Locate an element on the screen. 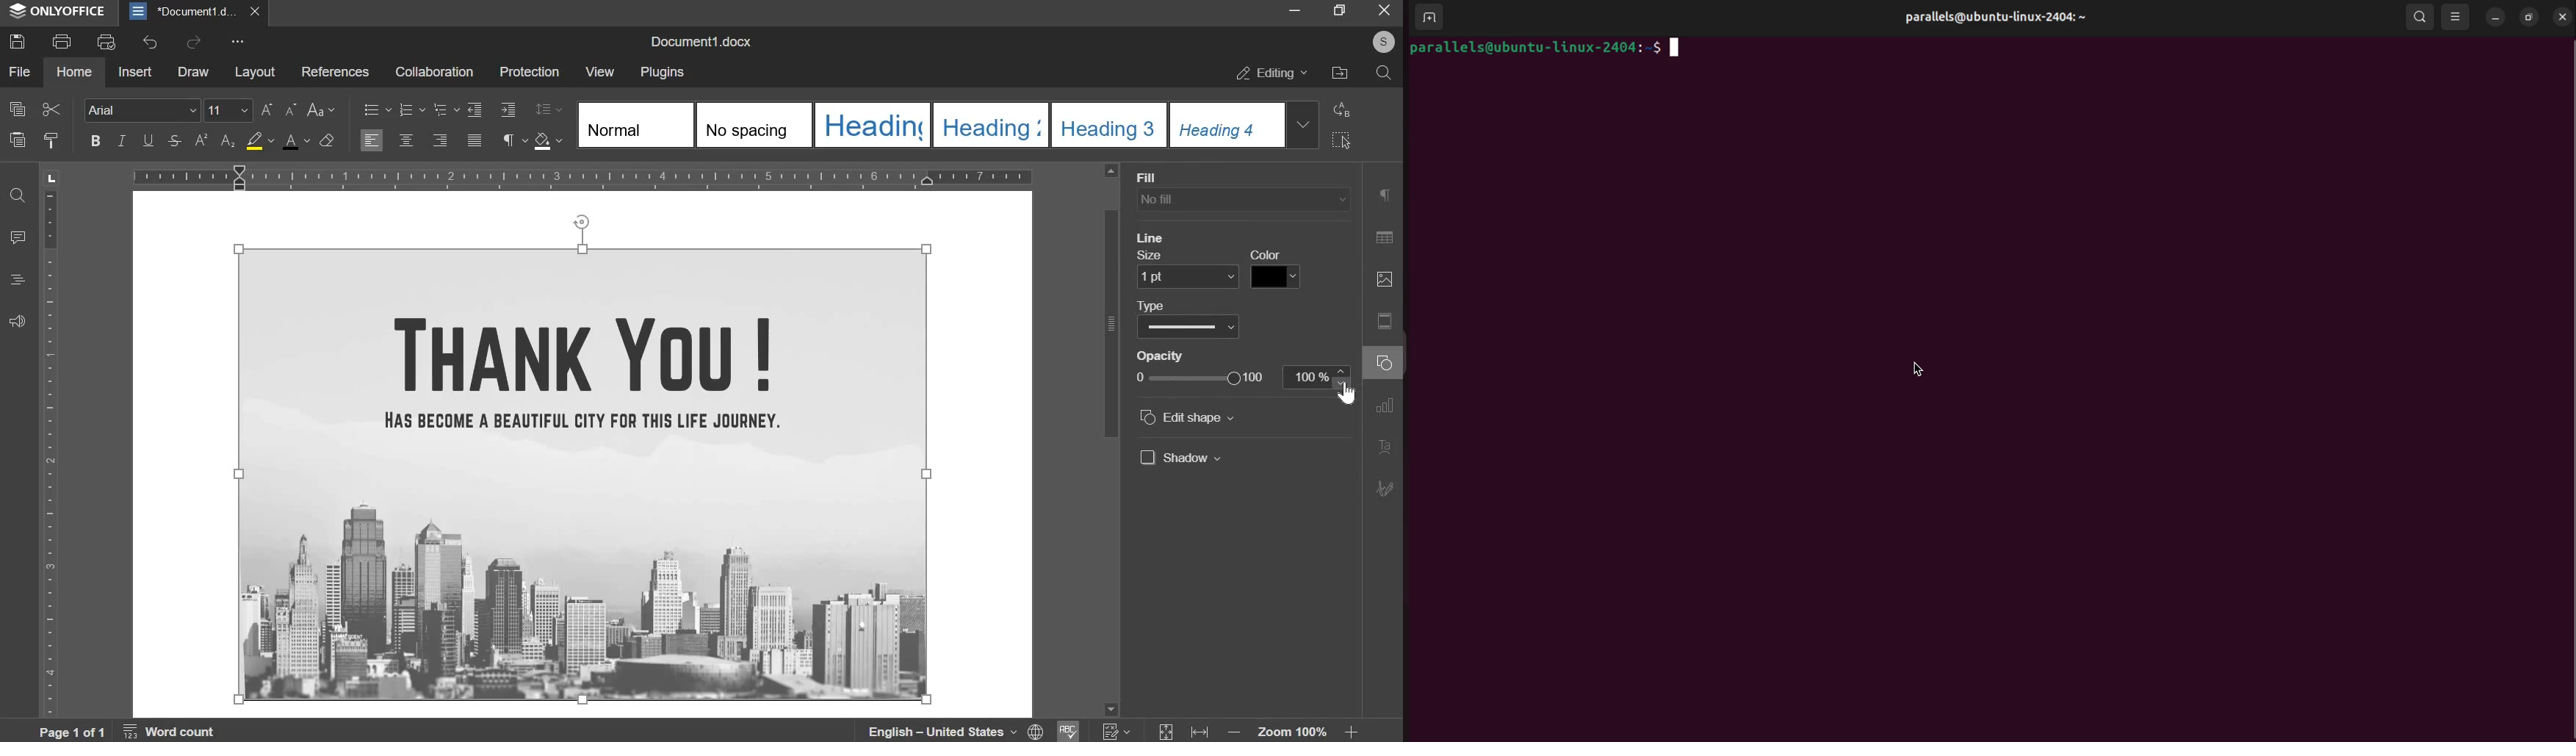 The height and width of the screenshot is (756, 2576). Heading 3 is located at coordinates (989, 125).